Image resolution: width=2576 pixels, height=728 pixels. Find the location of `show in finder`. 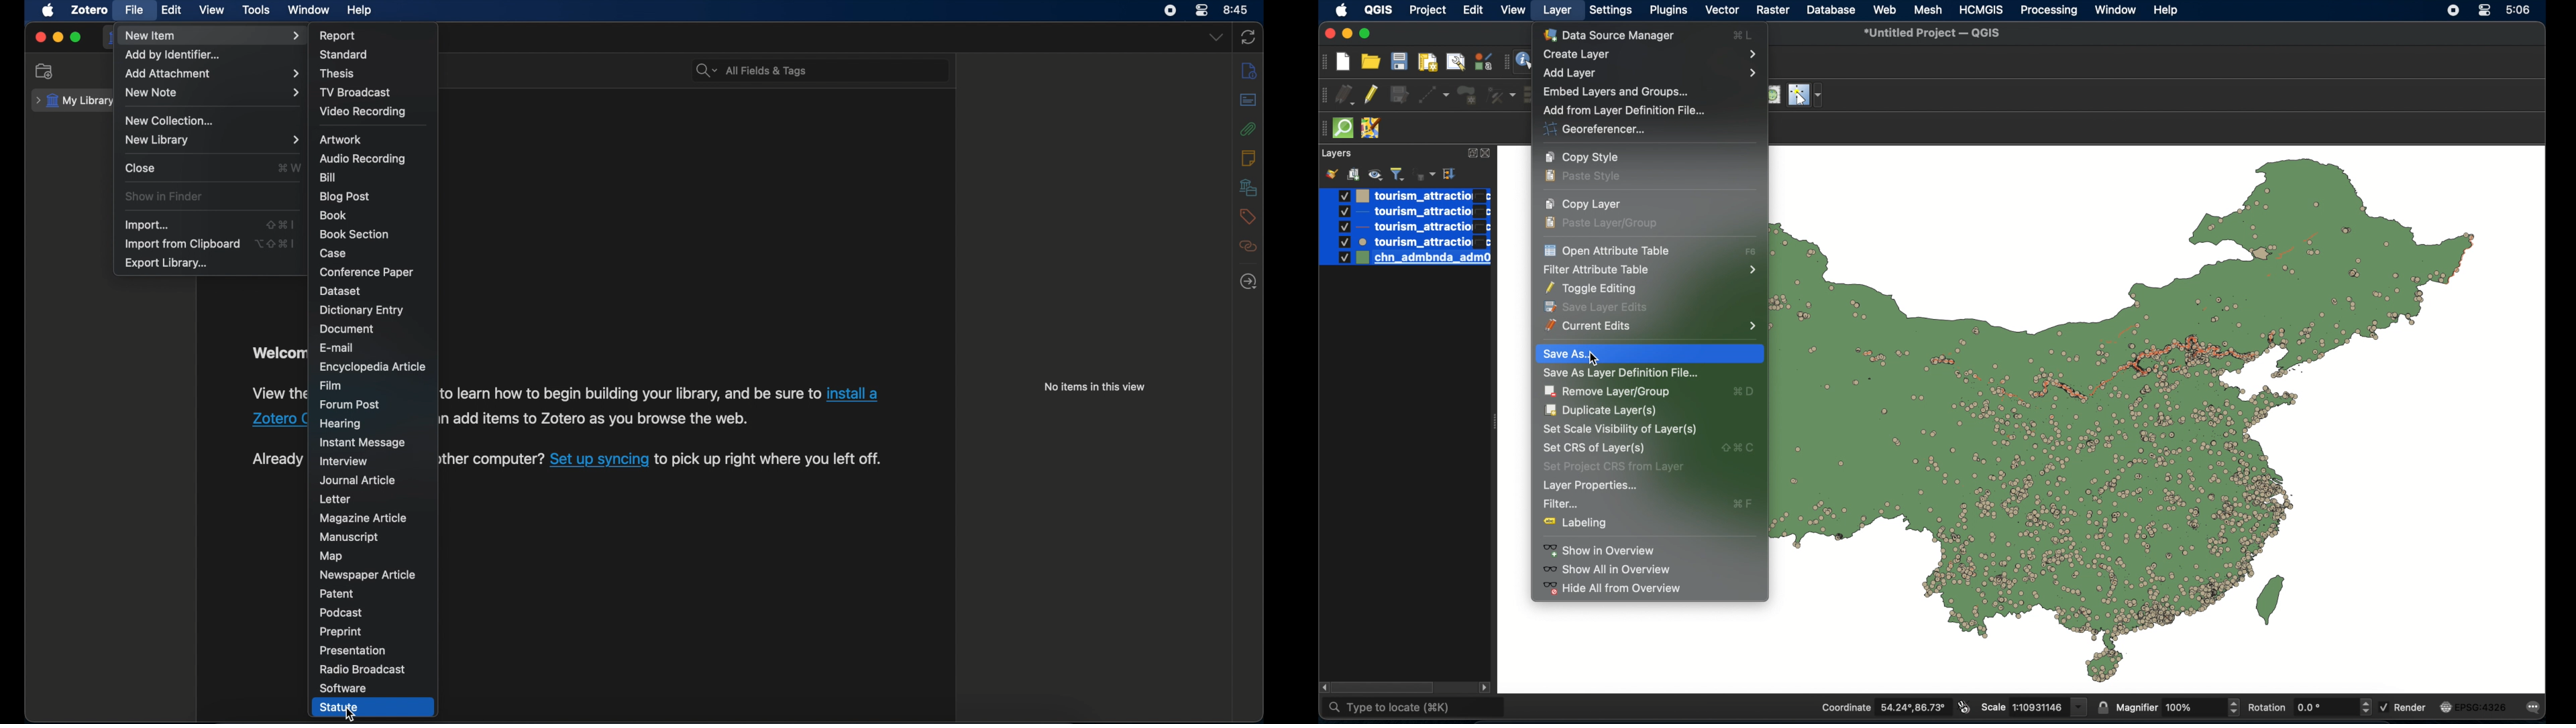

show in finder is located at coordinates (164, 196).